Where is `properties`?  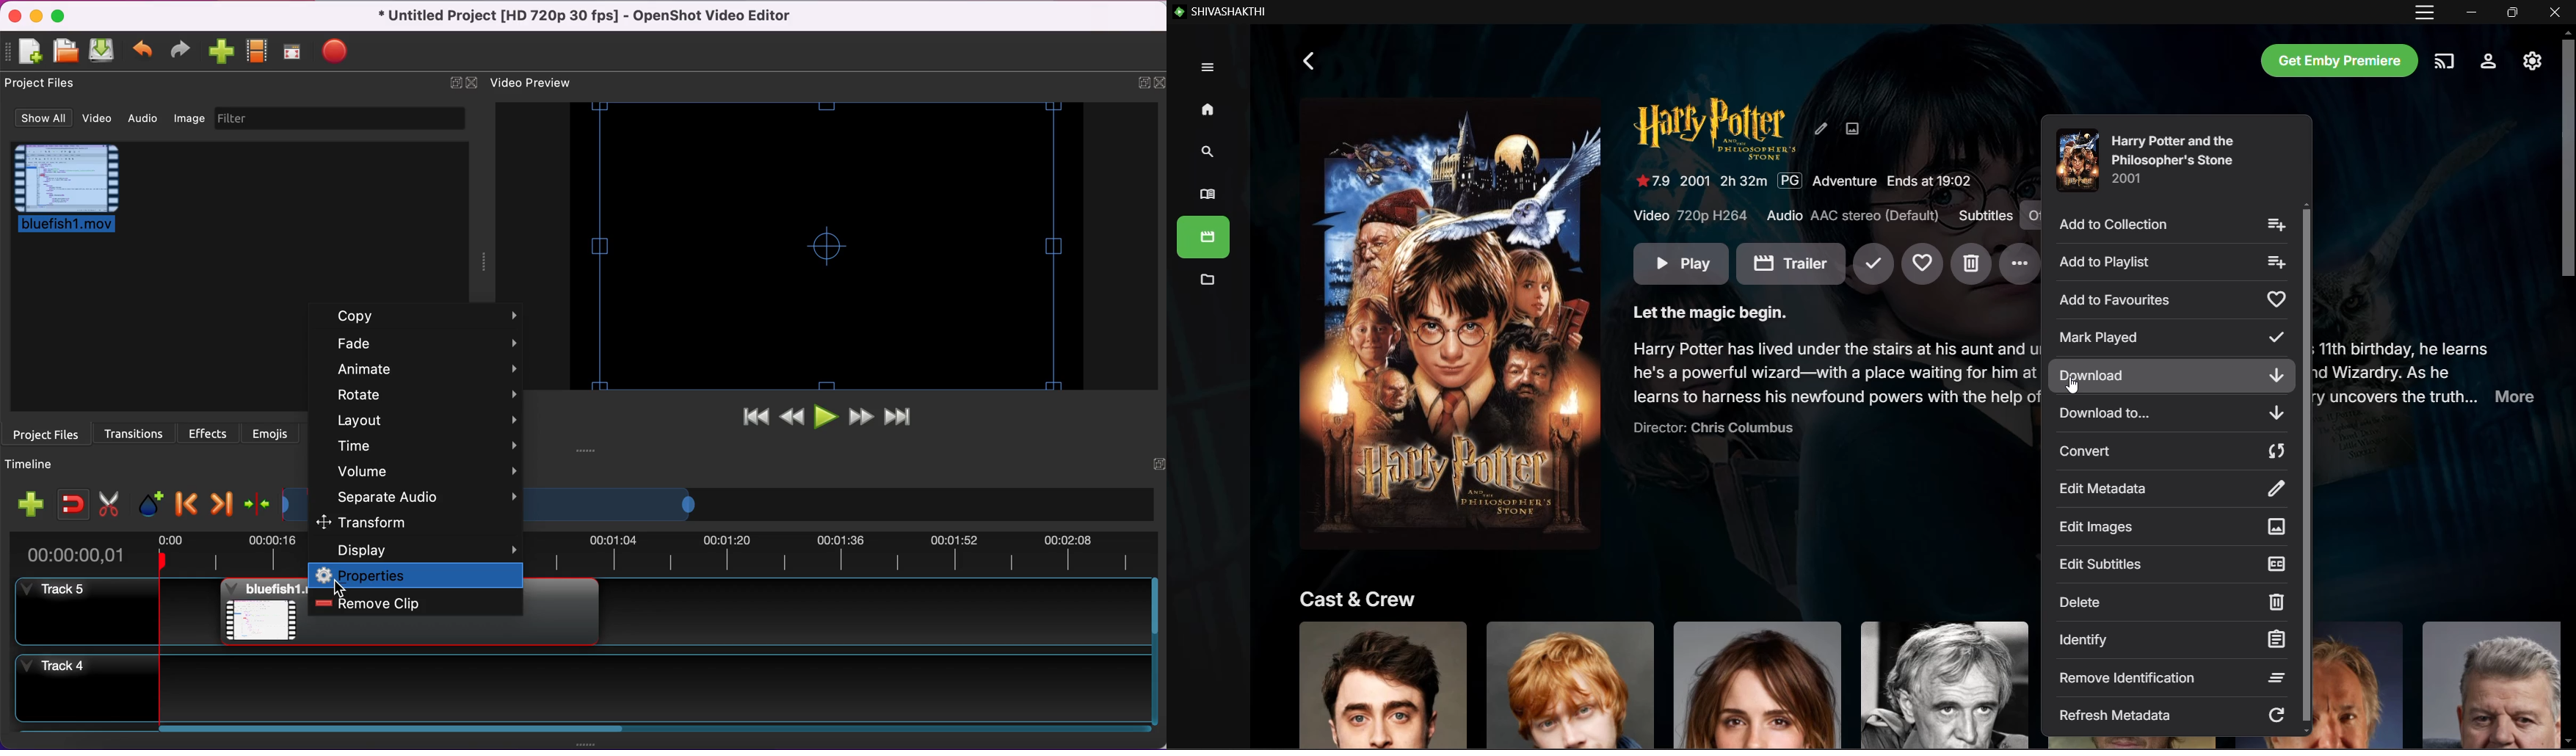 properties is located at coordinates (417, 576).